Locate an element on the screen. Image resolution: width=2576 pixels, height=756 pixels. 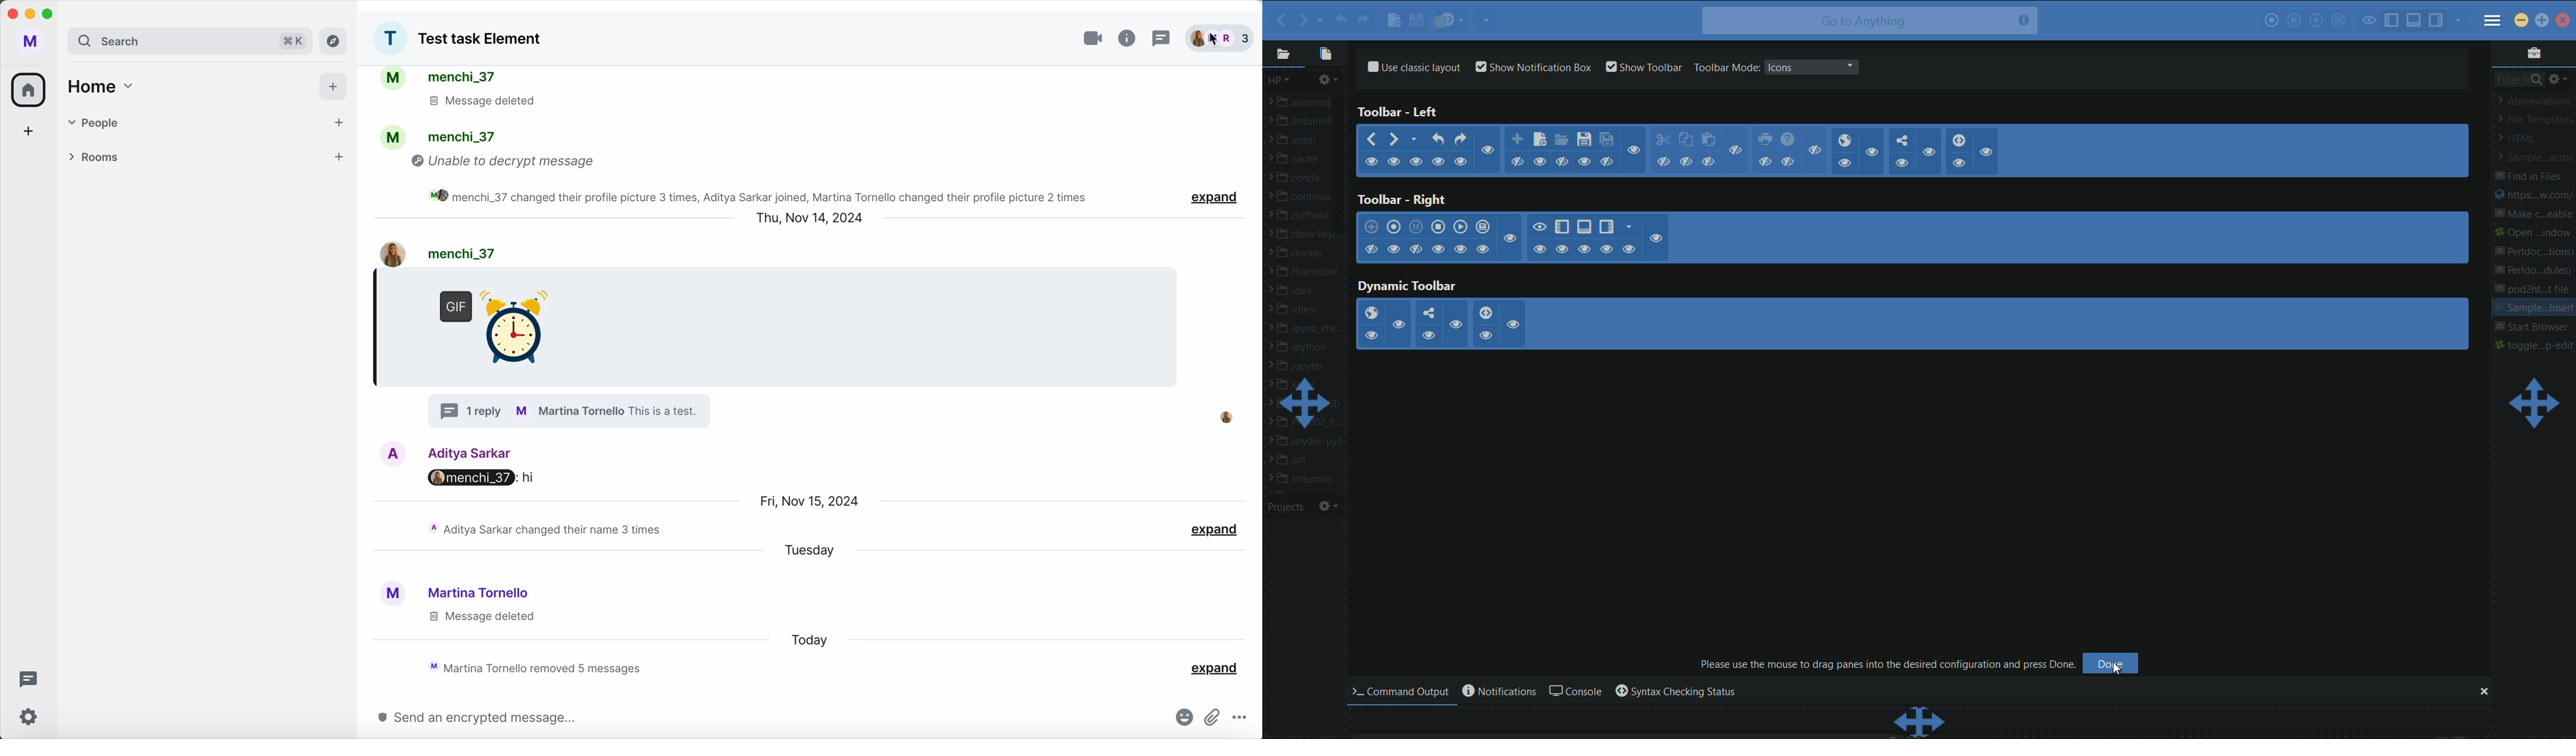
more options is located at coordinates (1242, 719).